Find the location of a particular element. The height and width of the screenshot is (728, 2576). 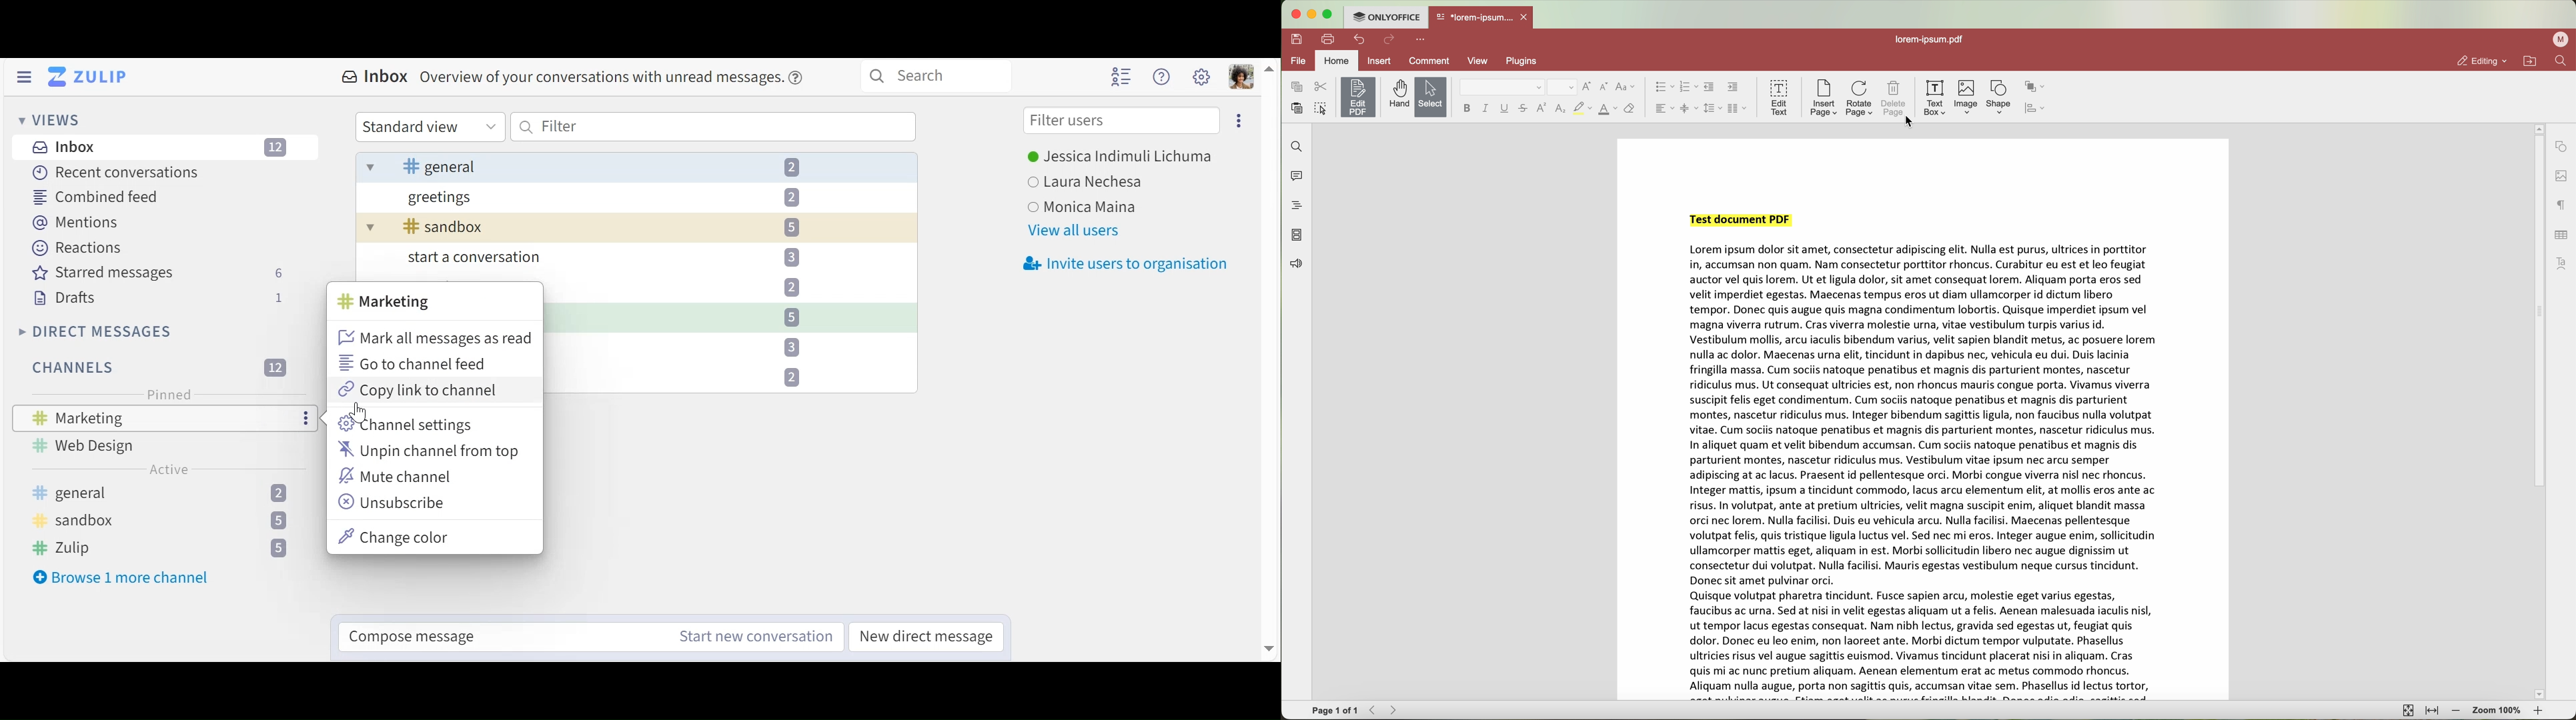

undo is located at coordinates (1359, 40).